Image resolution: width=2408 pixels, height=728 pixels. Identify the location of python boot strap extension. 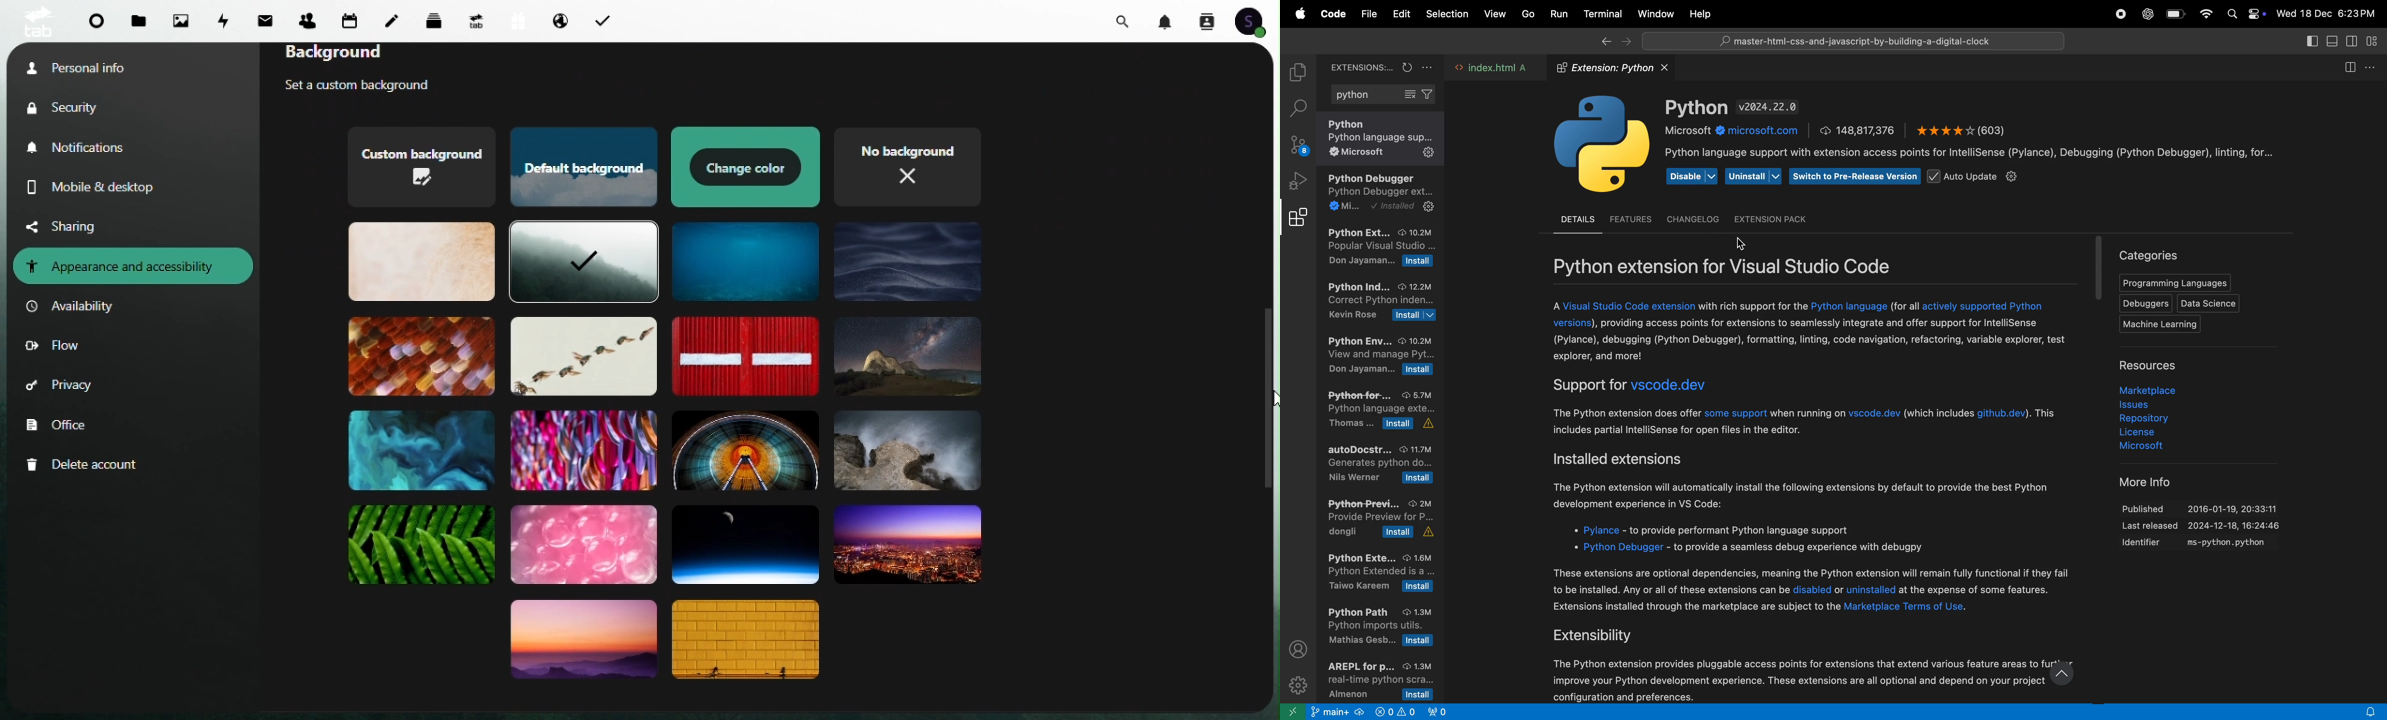
(1379, 573).